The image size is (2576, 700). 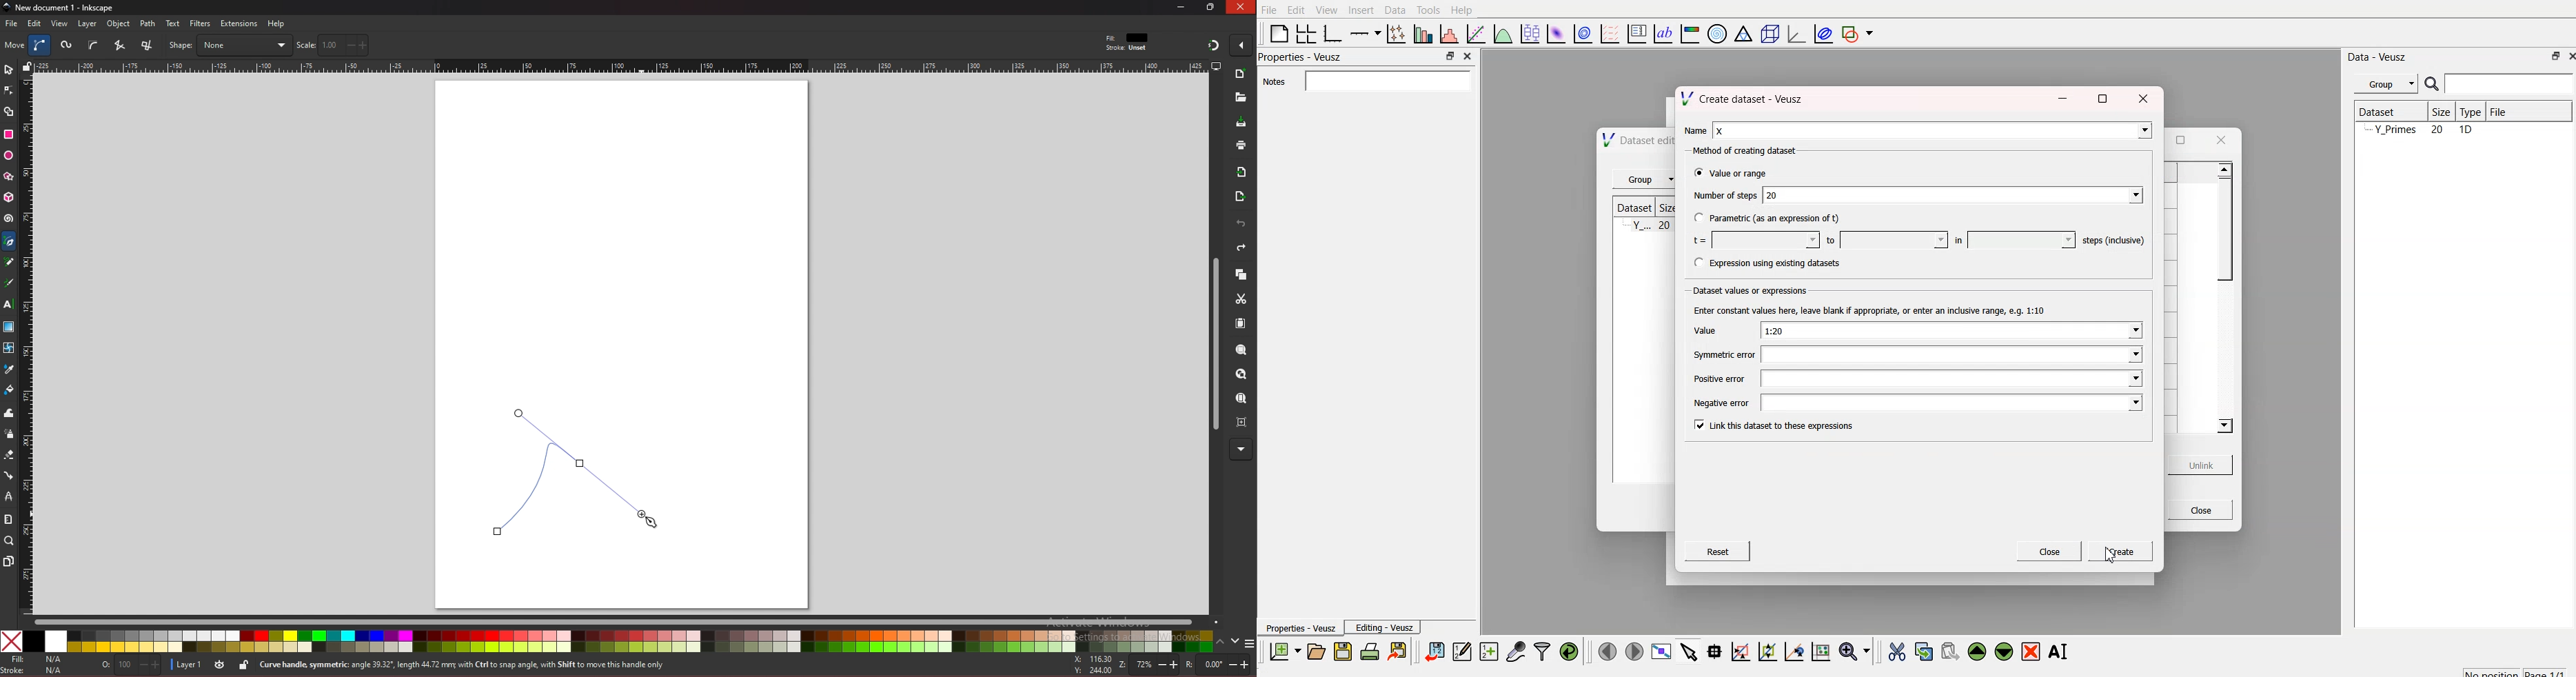 I want to click on select items from graph, so click(x=1690, y=651).